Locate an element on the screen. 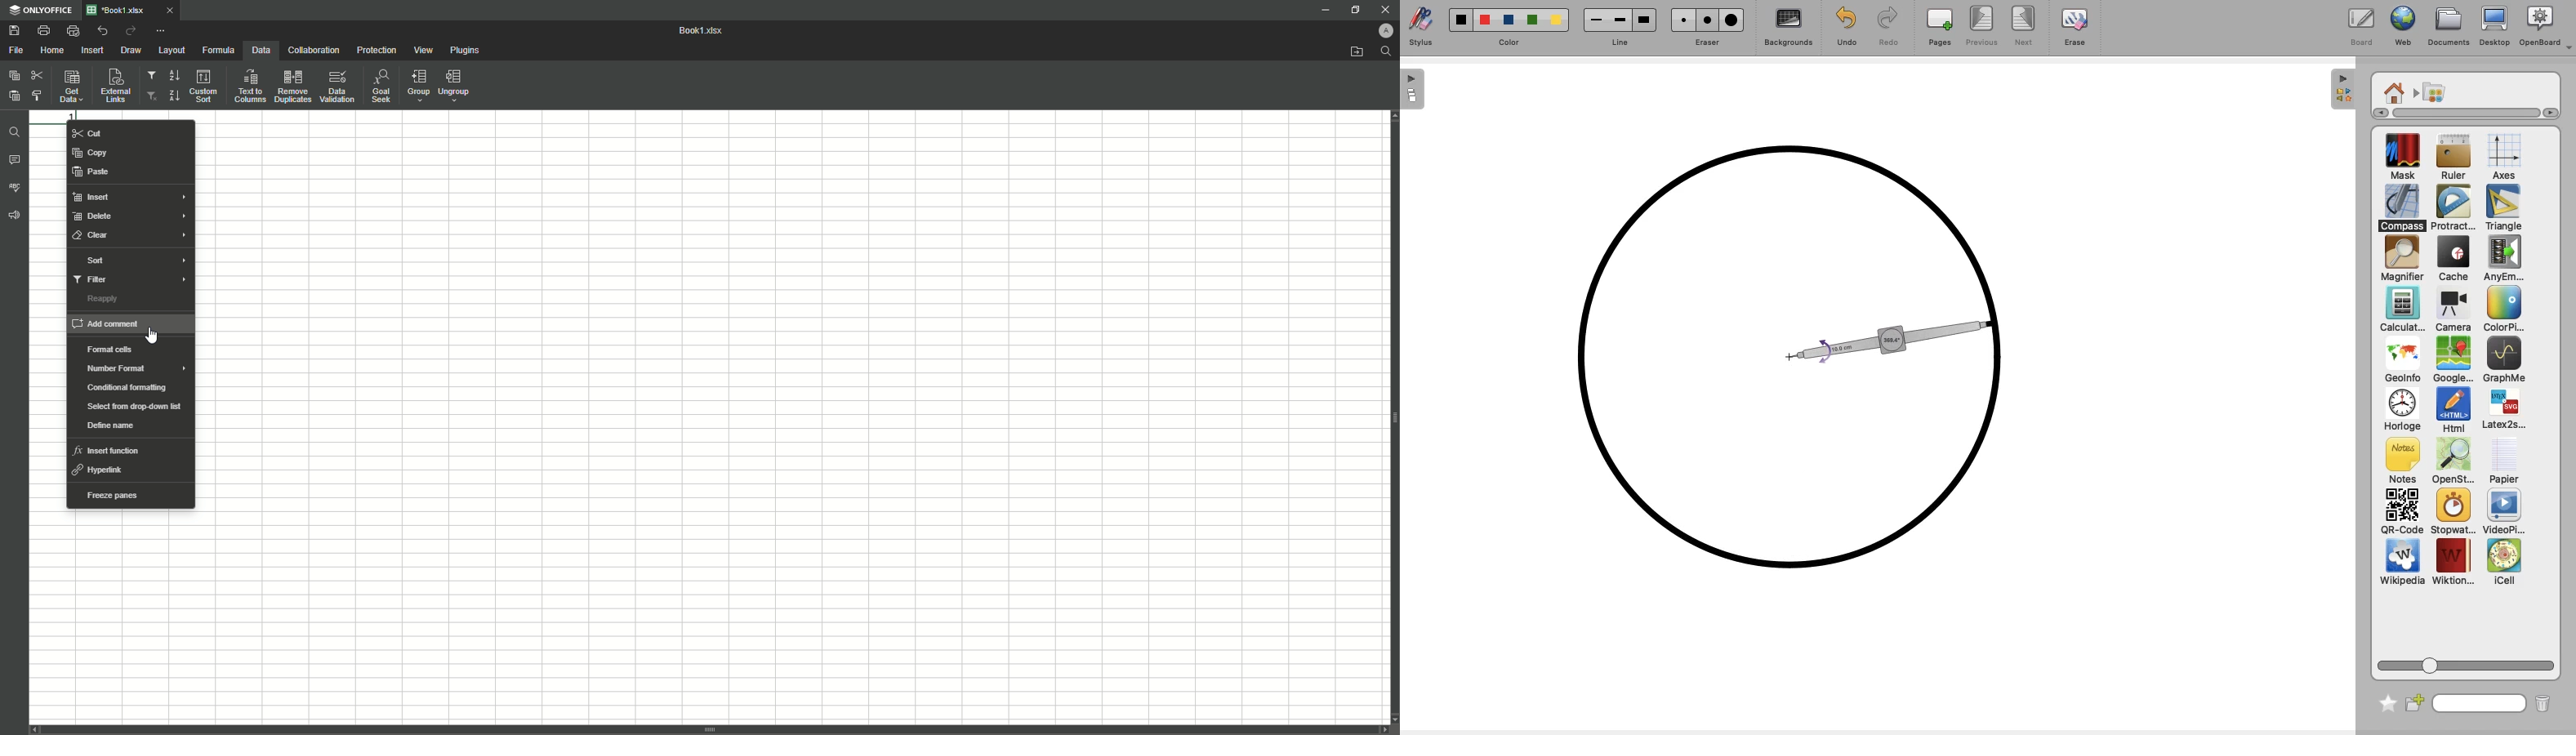 The width and height of the screenshot is (2576, 756). Conditional Formatting is located at coordinates (126, 390).